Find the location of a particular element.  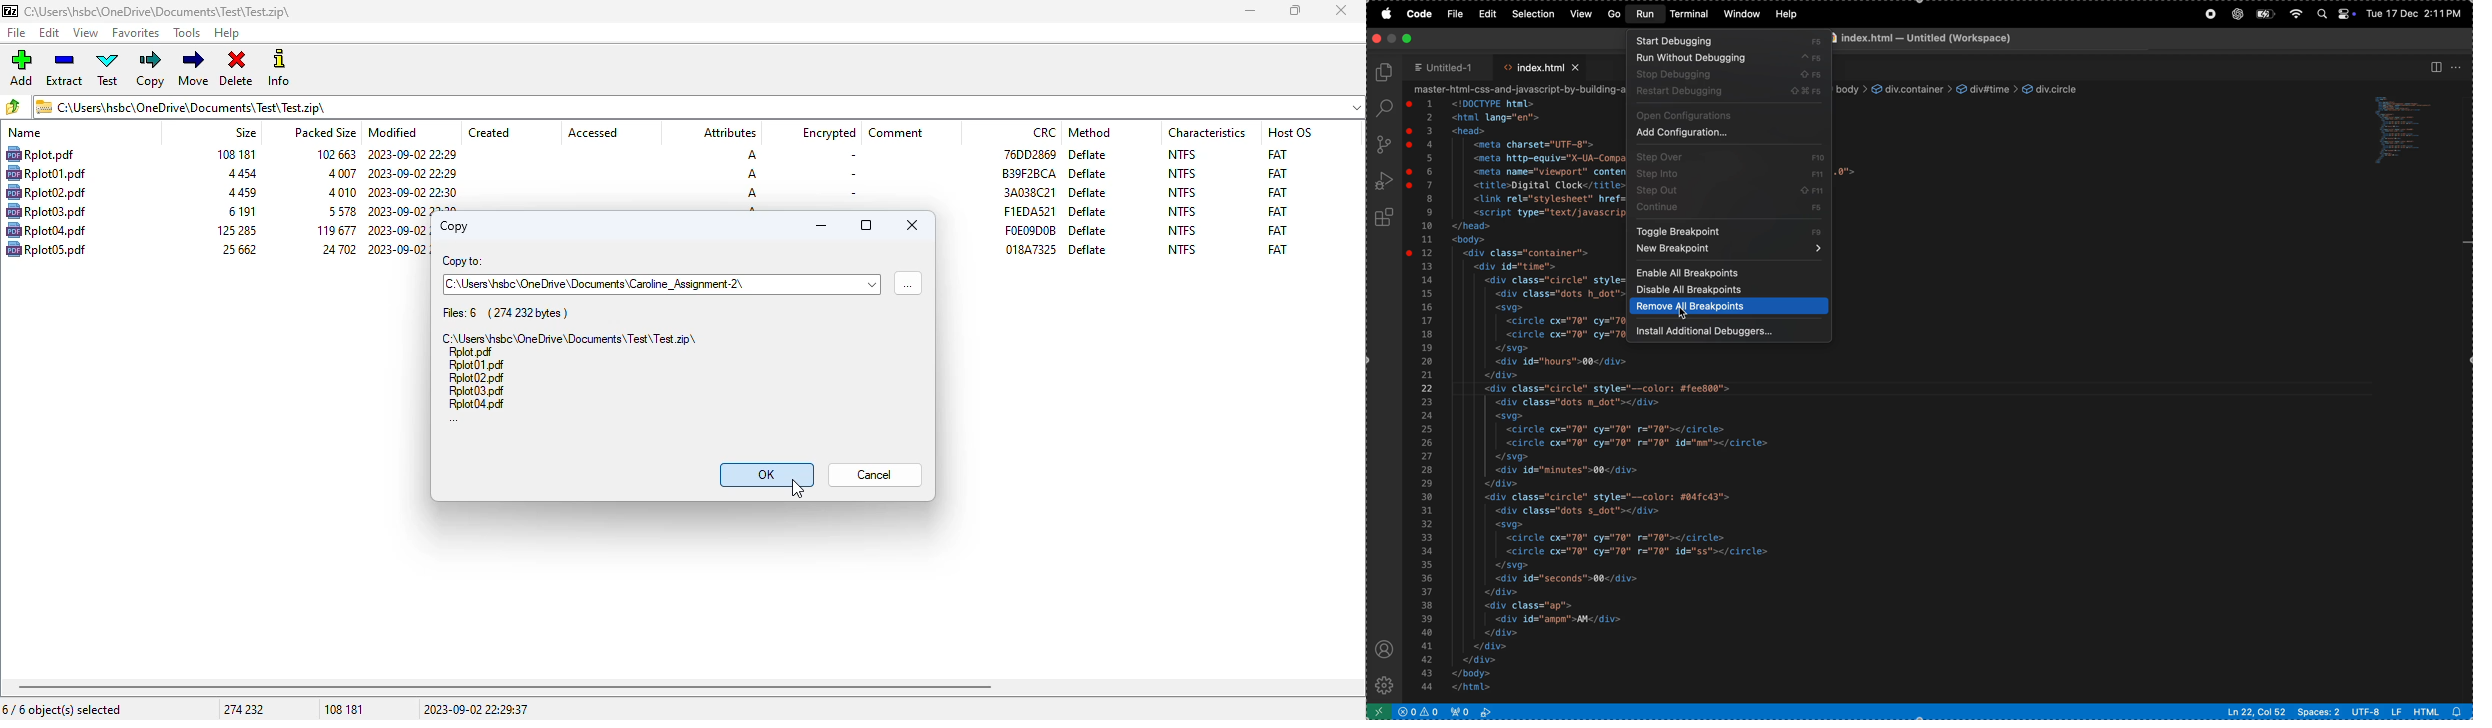

logo is located at coordinates (9, 11).